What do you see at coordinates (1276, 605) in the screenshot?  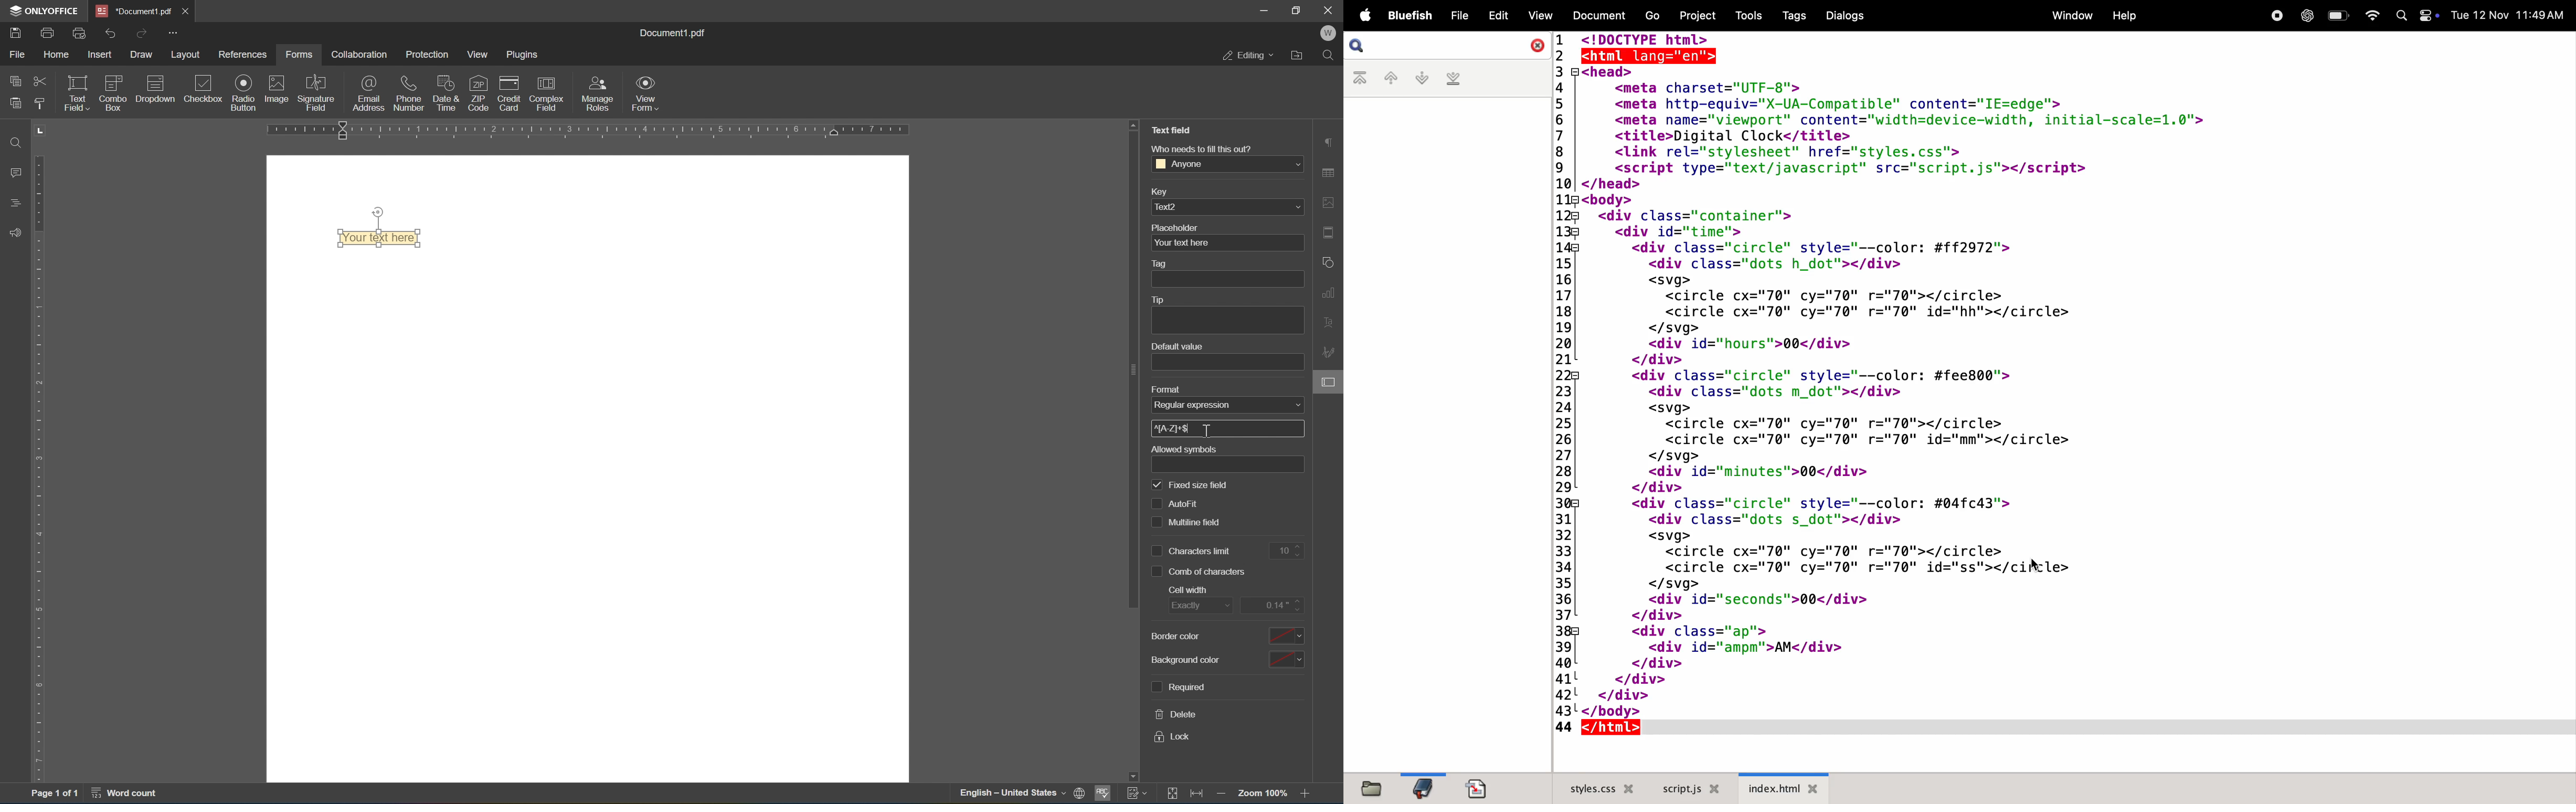 I see `0.14` at bounding box center [1276, 605].